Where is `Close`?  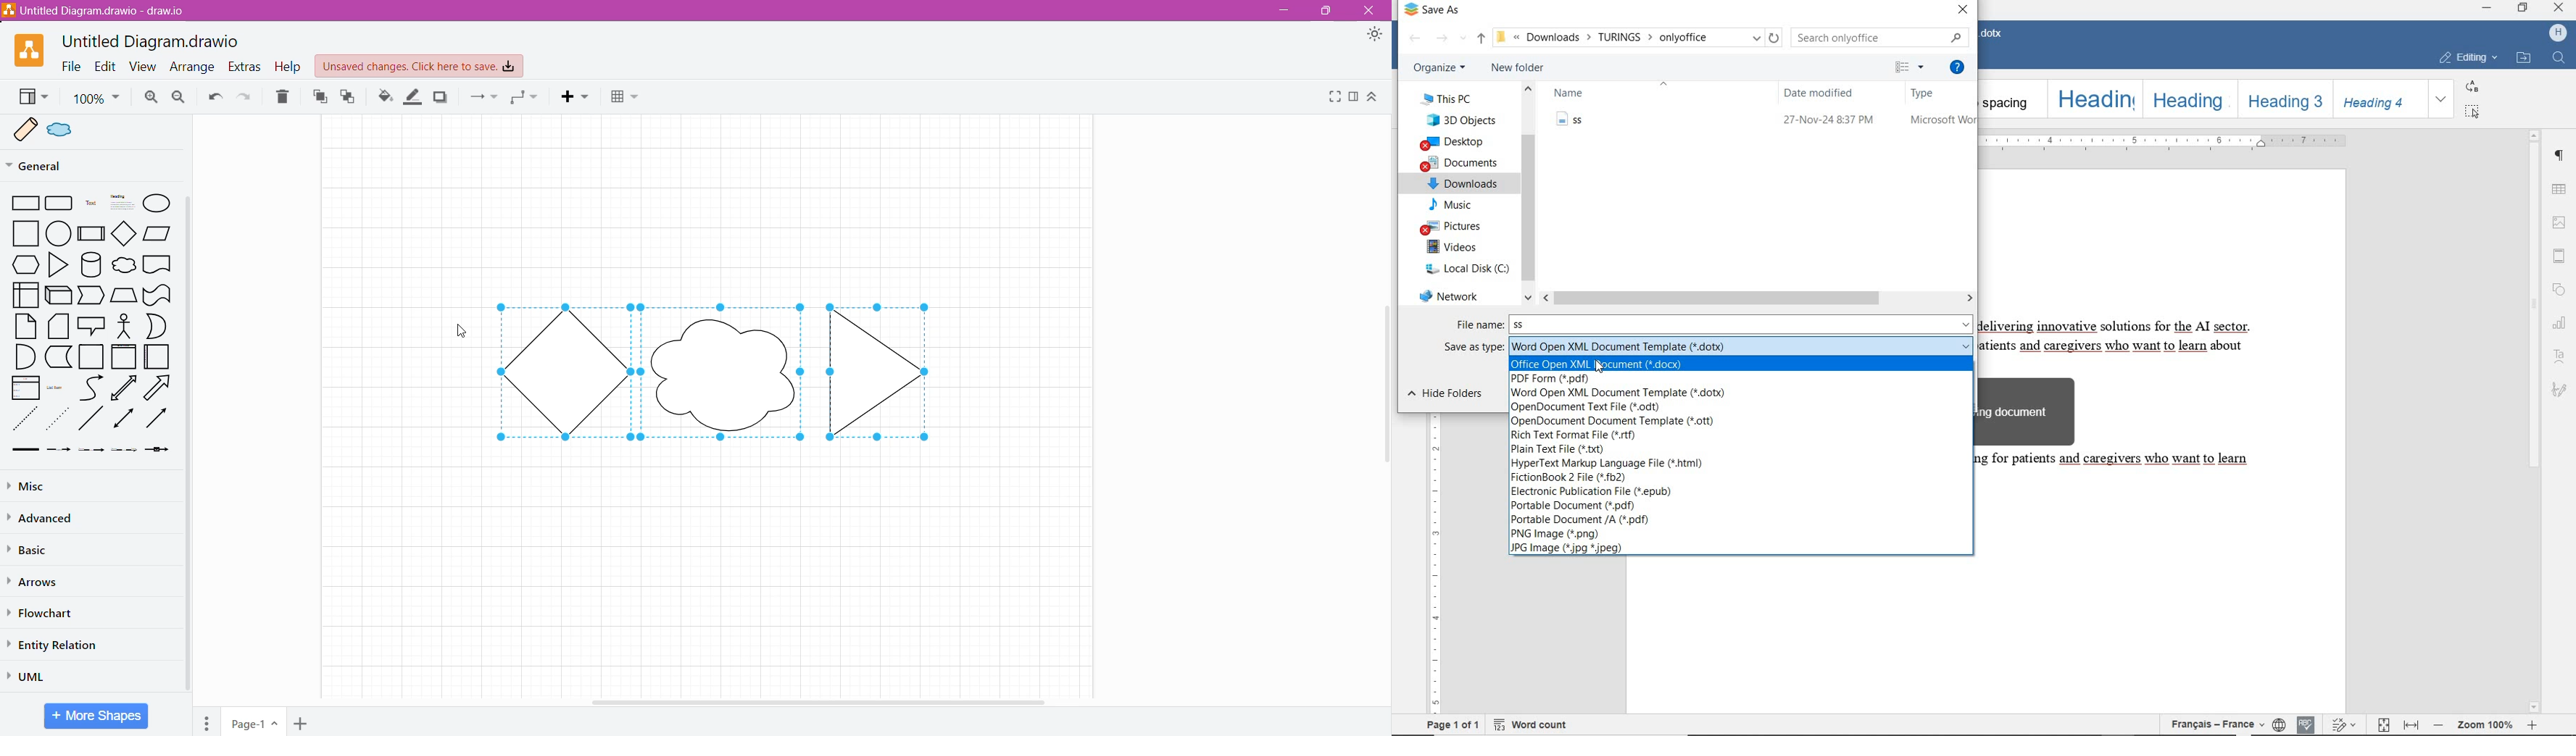 Close is located at coordinates (1373, 11).